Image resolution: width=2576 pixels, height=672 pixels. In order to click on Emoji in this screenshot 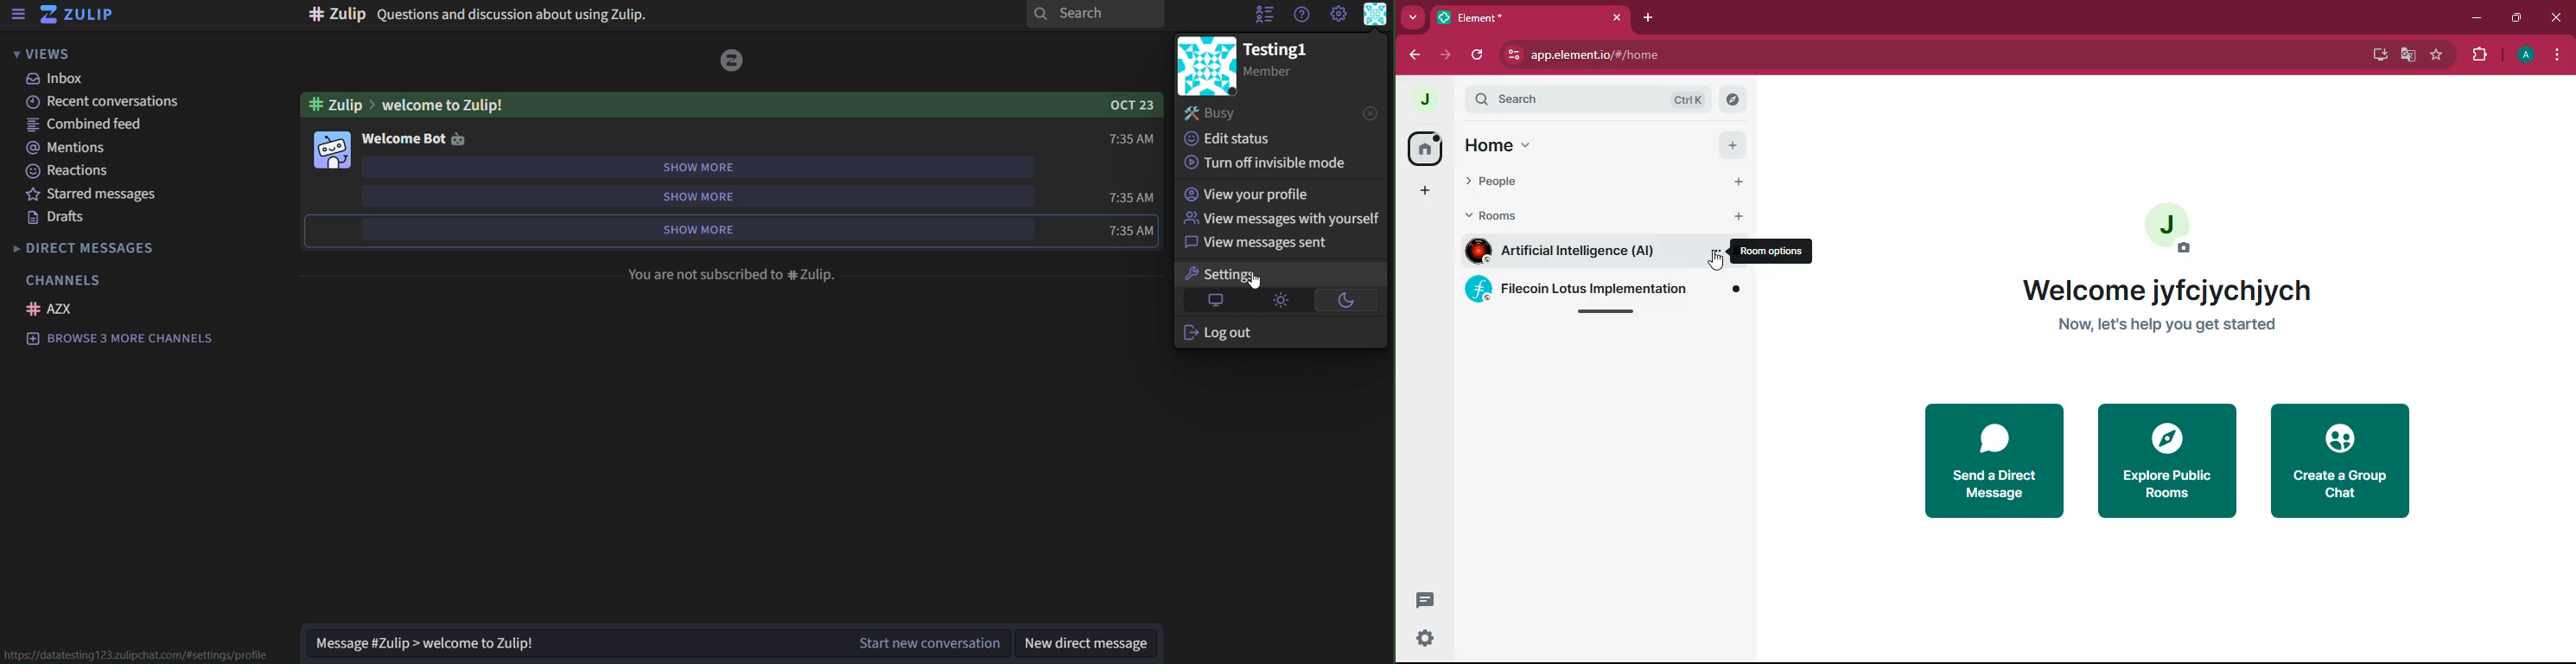, I will do `click(333, 151)`.